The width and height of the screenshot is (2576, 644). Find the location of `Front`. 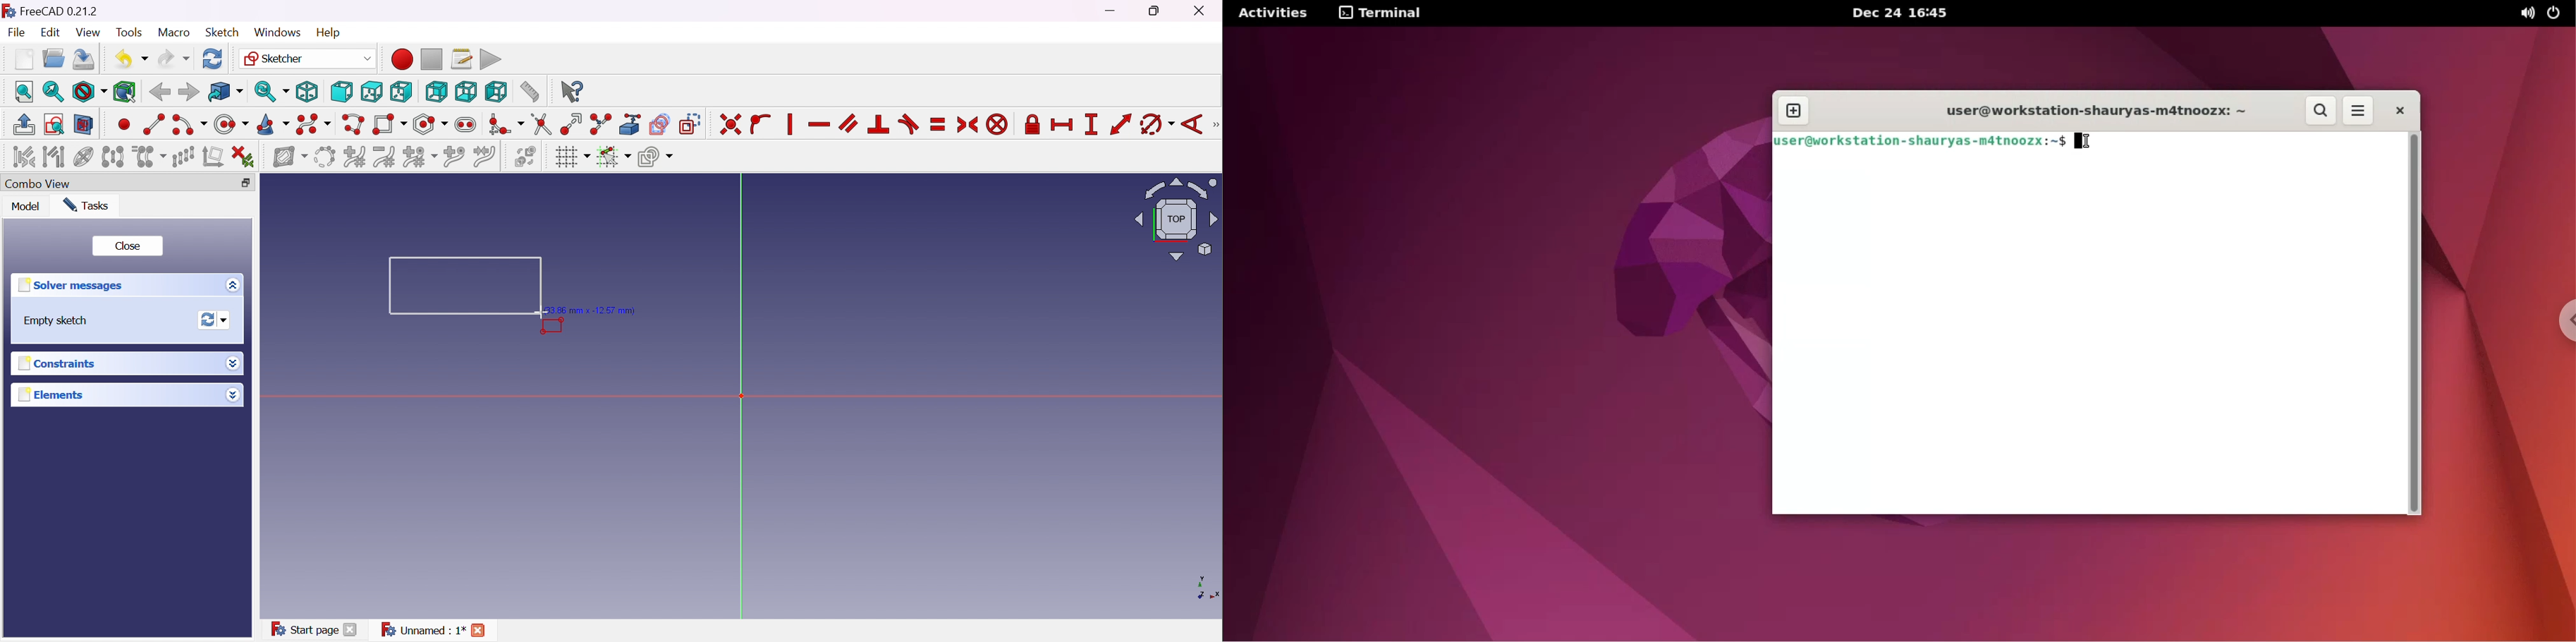

Front is located at coordinates (341, 92).